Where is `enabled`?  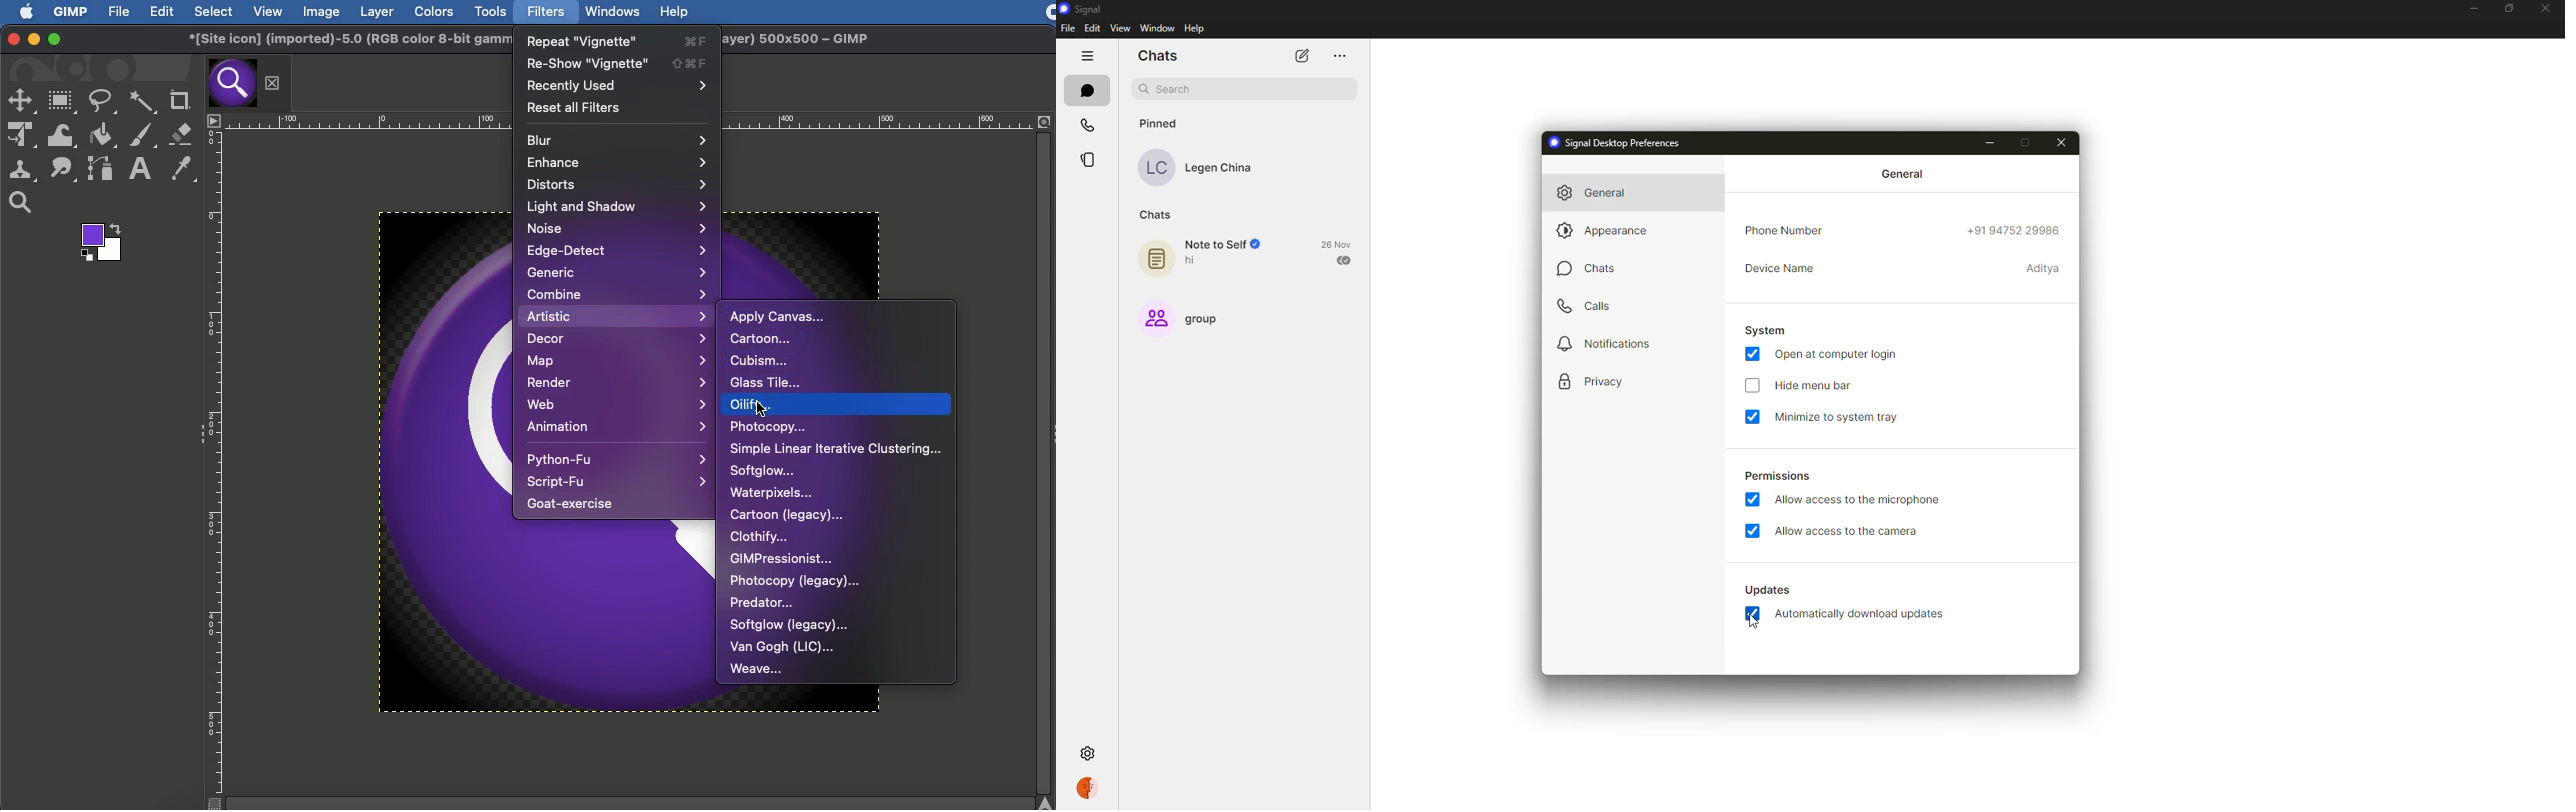
enabled is located at coordinates (1753, 415).